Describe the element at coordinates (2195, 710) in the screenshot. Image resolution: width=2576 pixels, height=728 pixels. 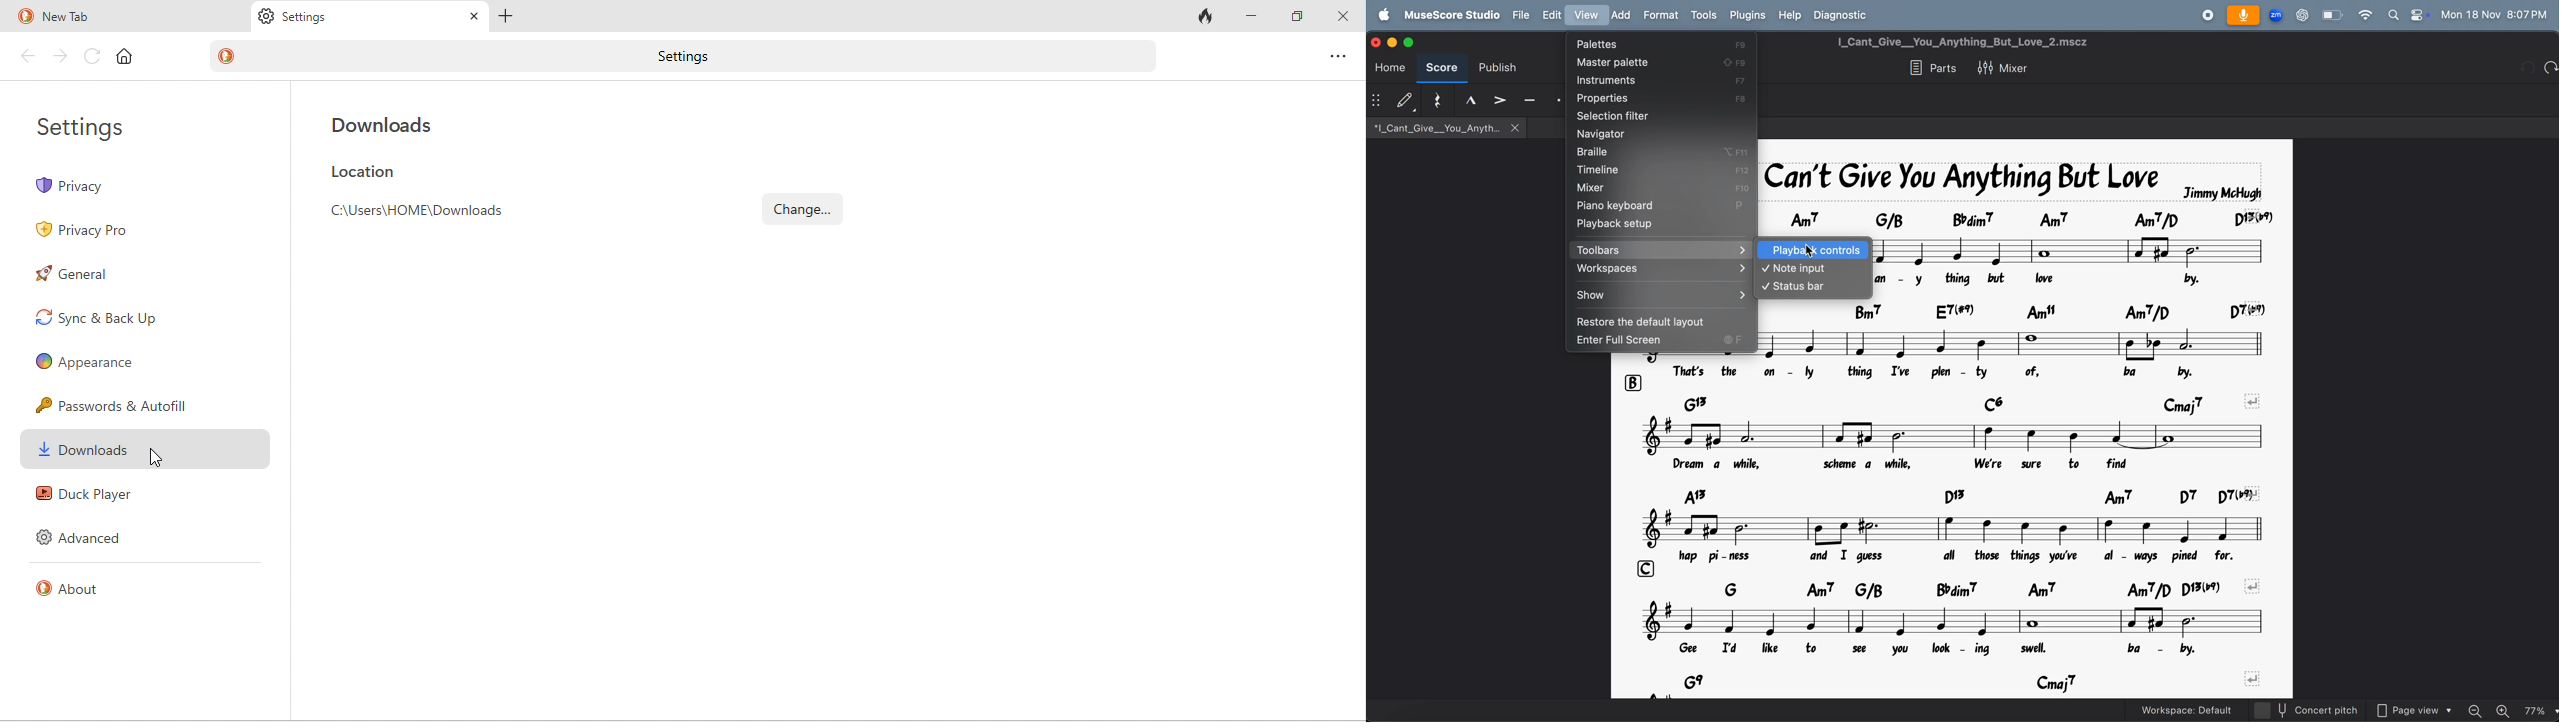
I see `workspace default` at that location.